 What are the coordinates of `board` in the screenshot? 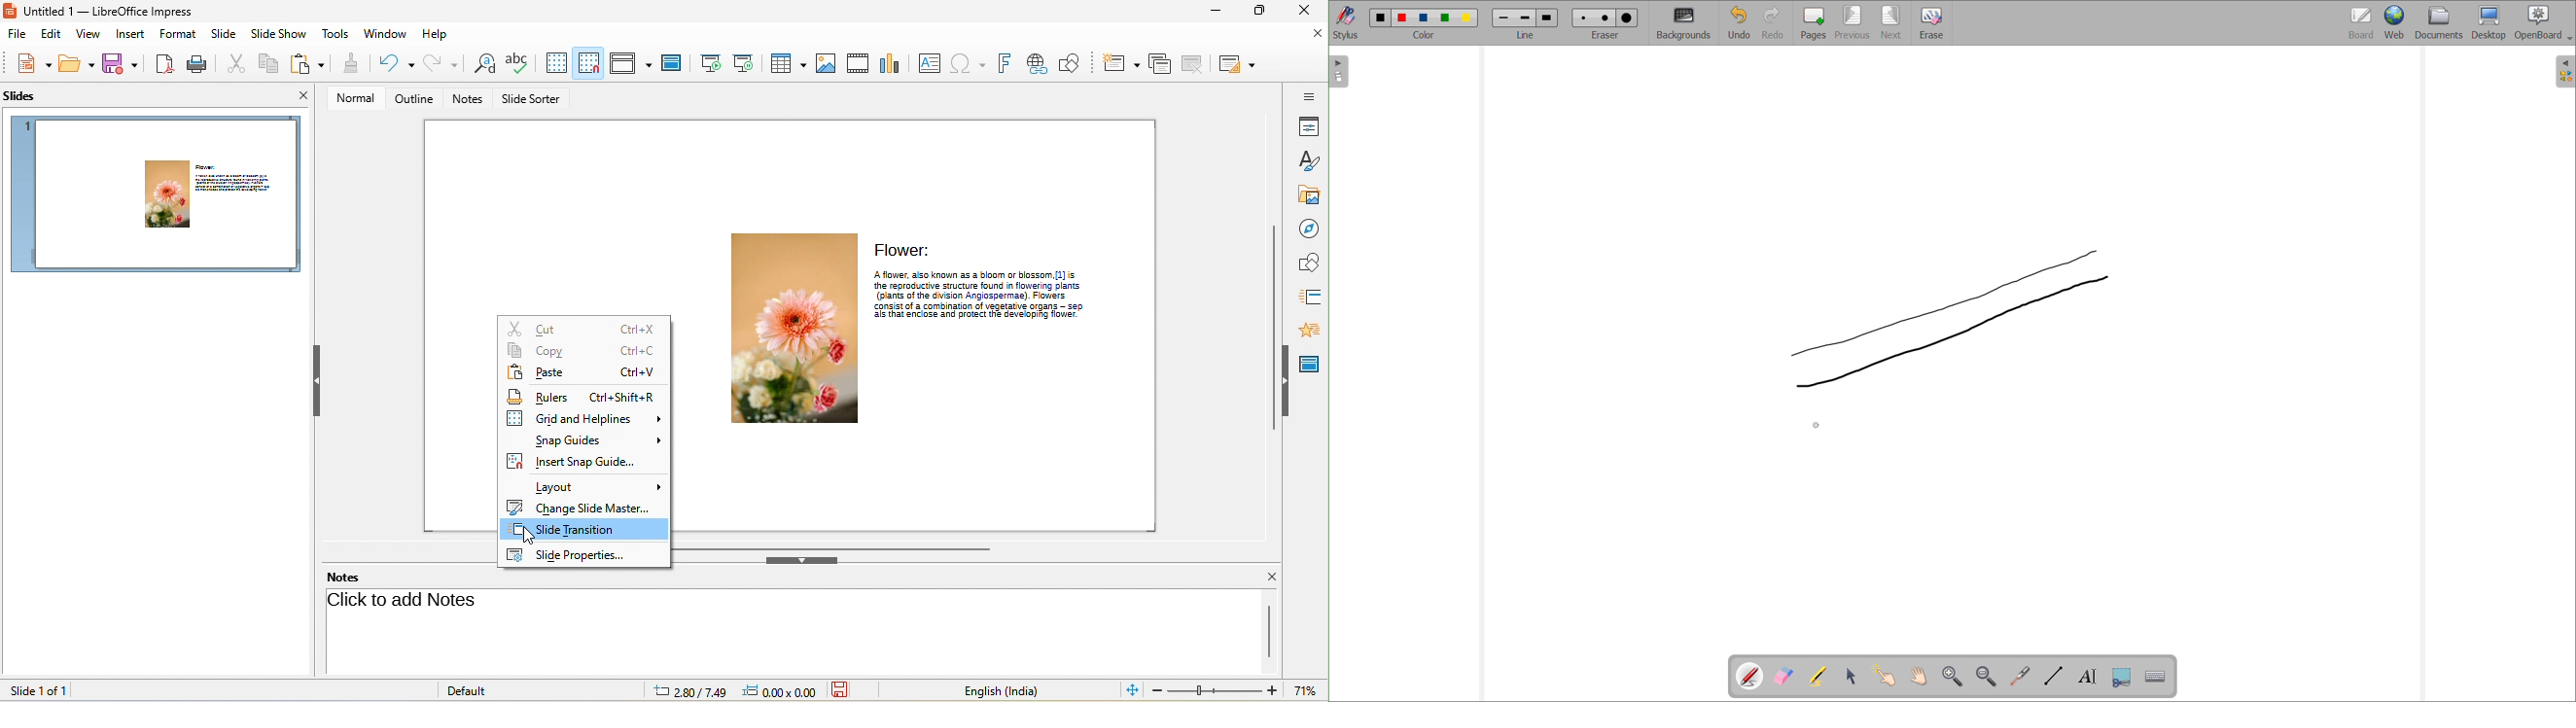 It's located at (2361, 23).